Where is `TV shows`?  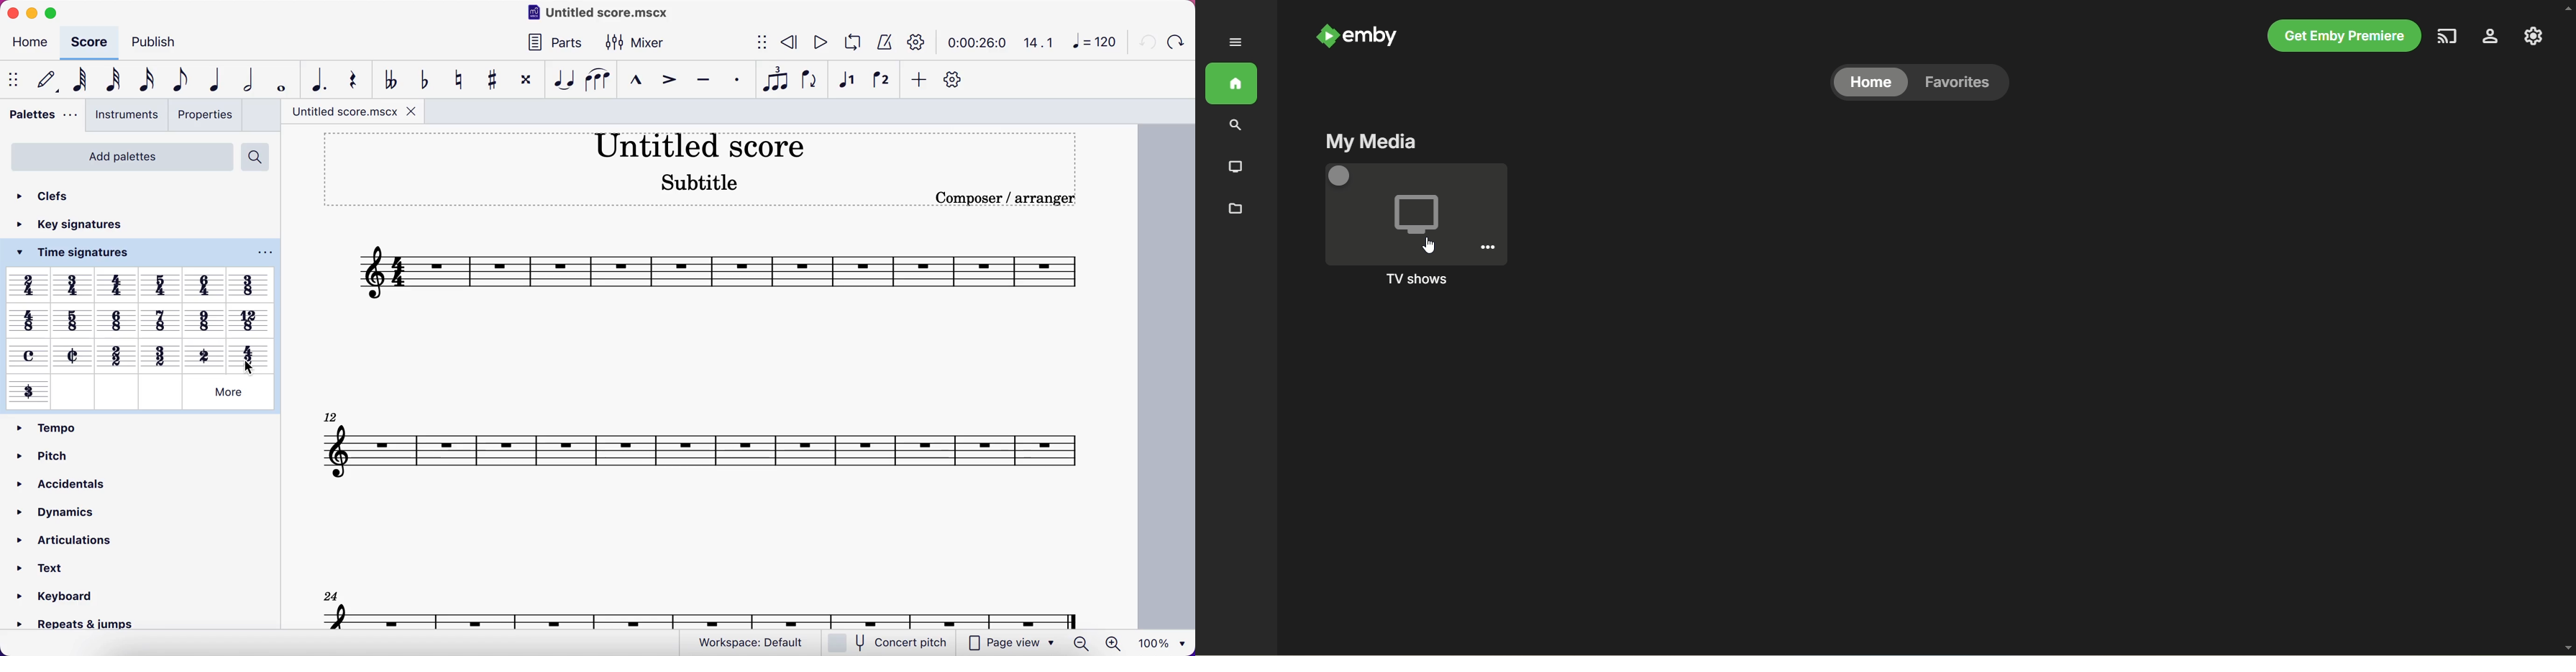 TV shows is located at coordinates (1414, 214).